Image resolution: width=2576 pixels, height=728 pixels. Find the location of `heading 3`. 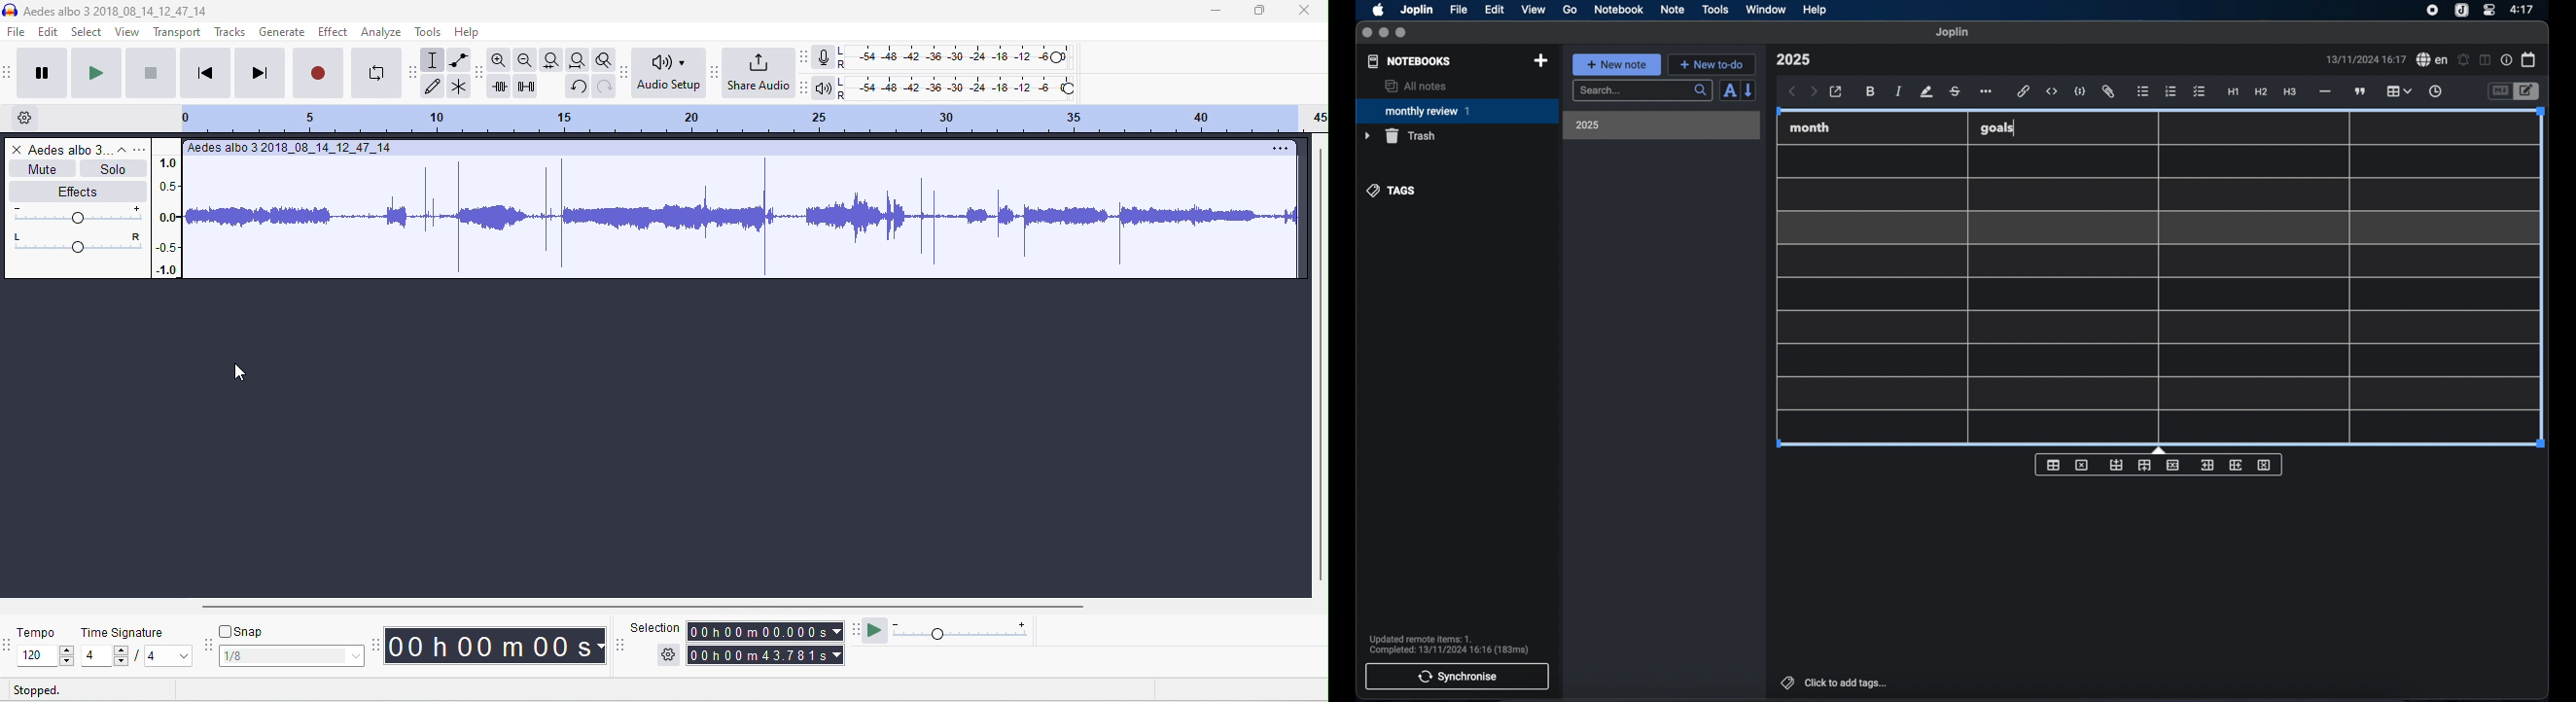

heading 3 is located at coordinates (2290, 92).